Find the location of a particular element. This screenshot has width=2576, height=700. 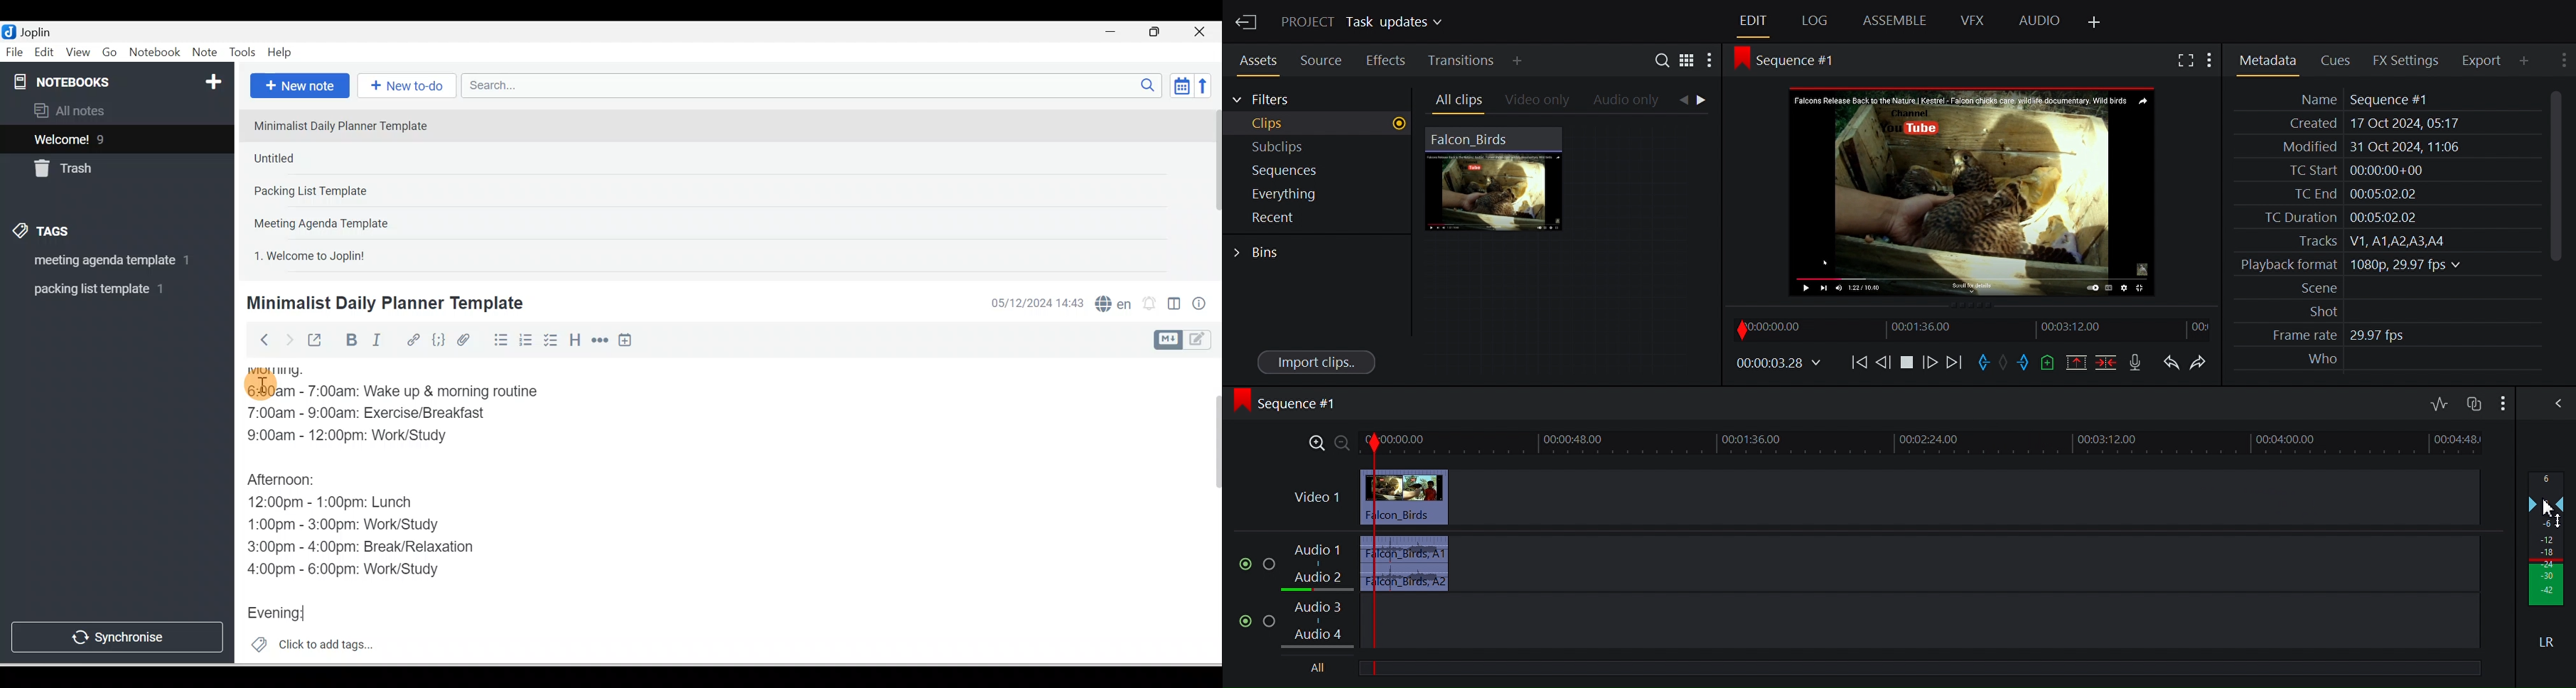

4:00pm - 6:00pm: Work/Study is located at coordinates (348, 569).